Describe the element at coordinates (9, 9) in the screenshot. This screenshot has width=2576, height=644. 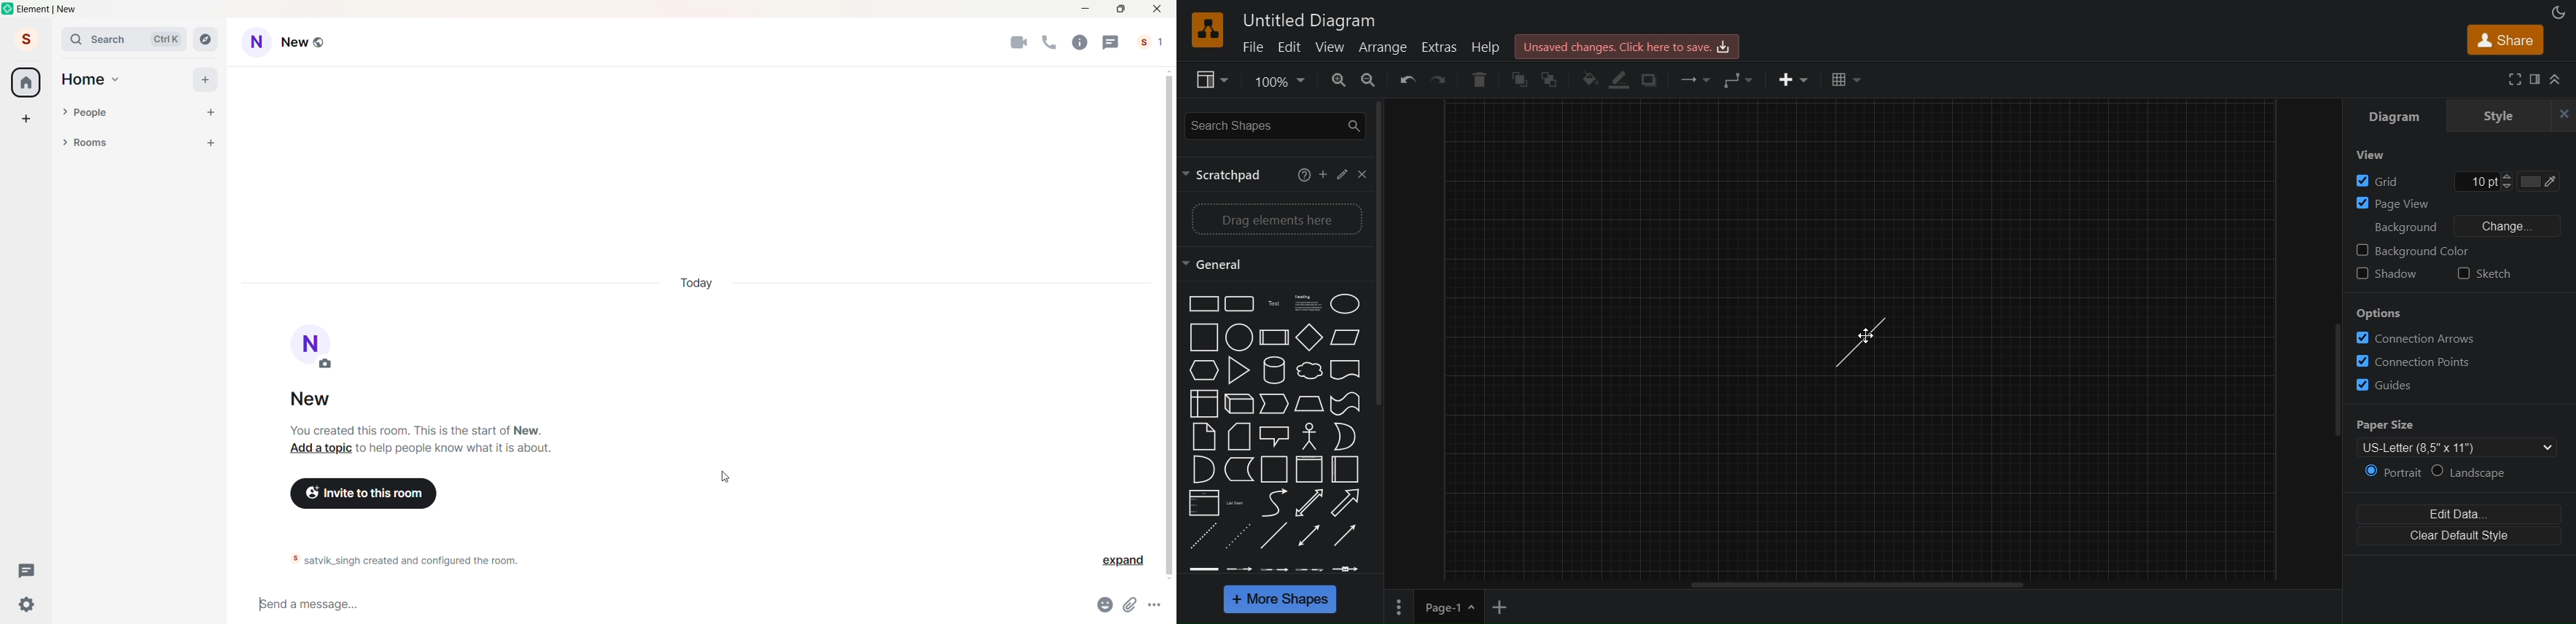
I see `Logo` at that location.